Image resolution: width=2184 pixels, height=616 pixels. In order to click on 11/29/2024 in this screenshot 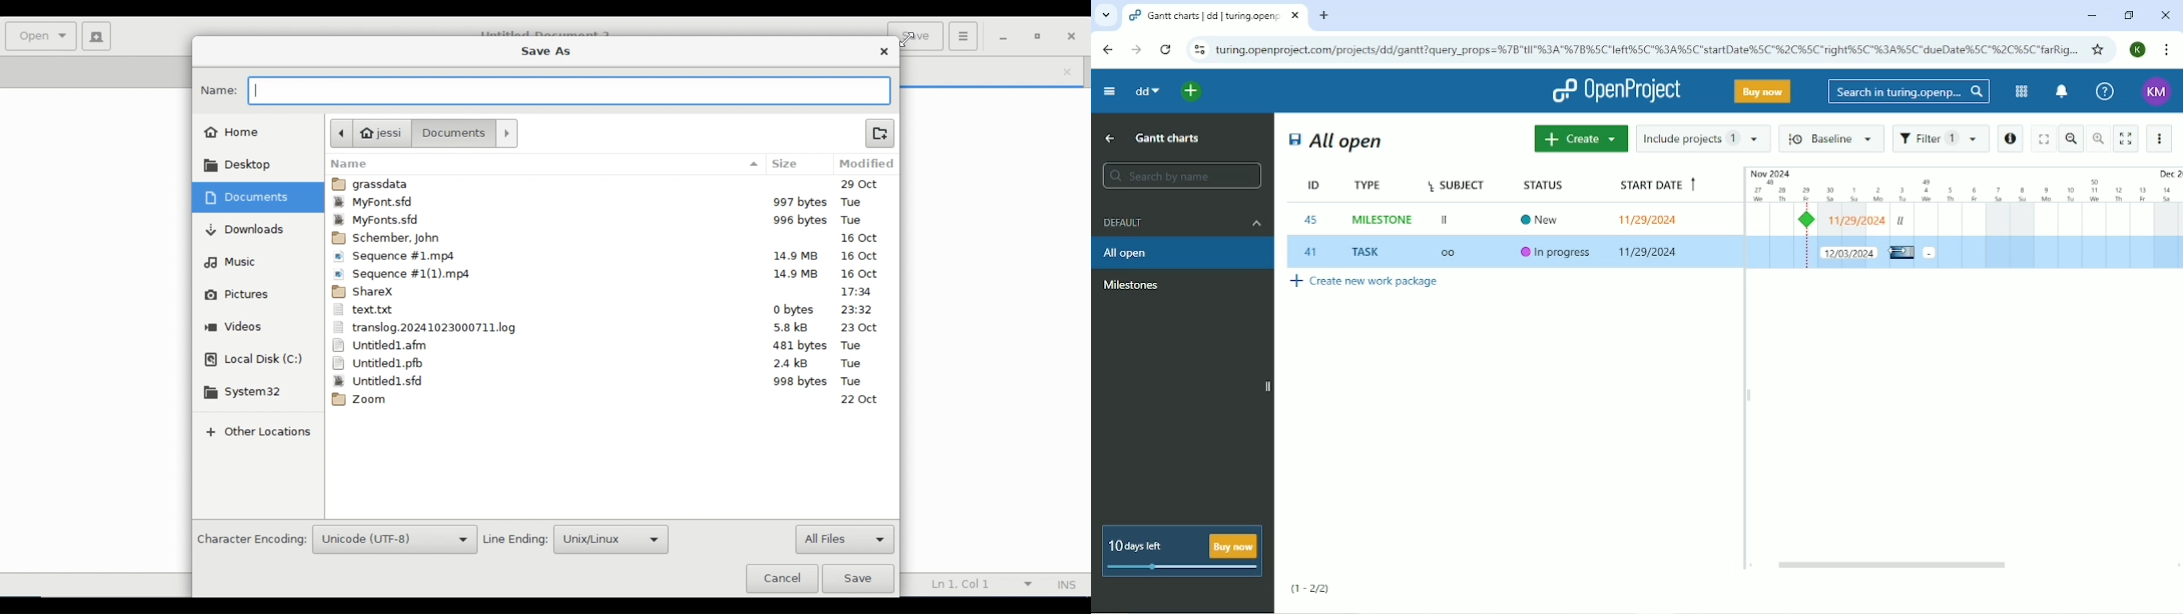, I will do `click(1652, 219)`.